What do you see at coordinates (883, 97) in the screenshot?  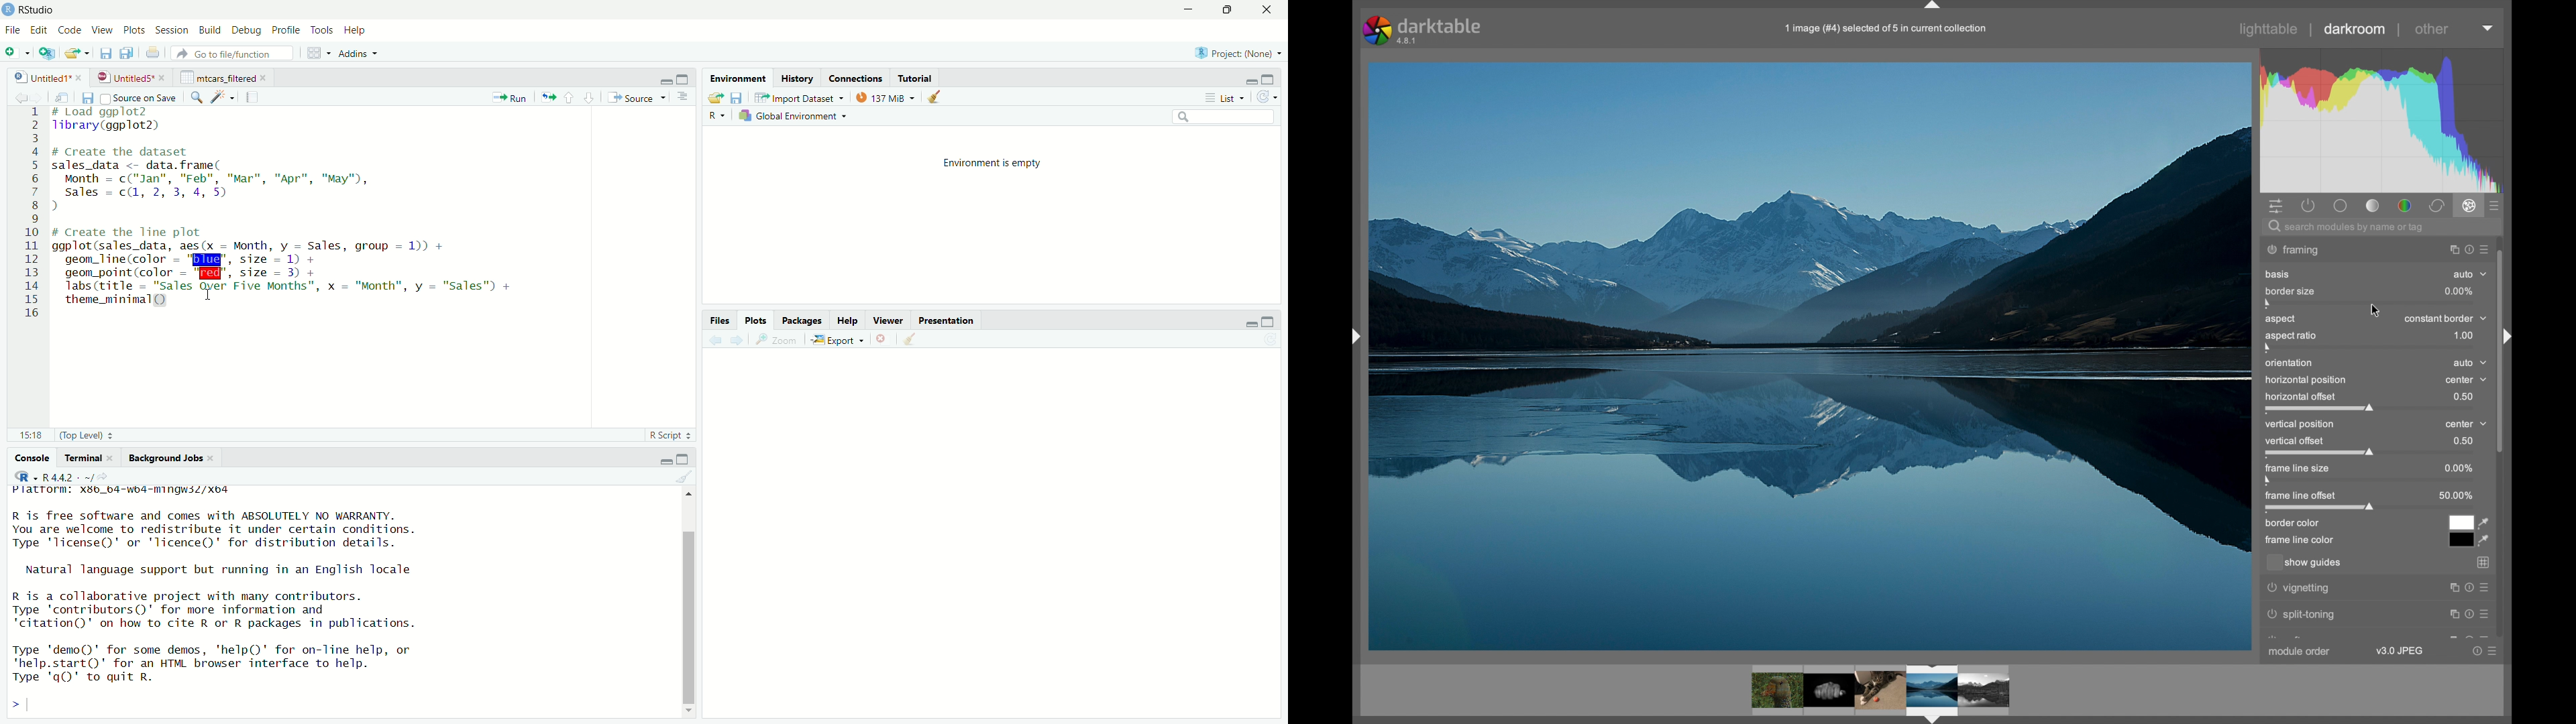 I see `137MB` at bounding box center [883, 97].